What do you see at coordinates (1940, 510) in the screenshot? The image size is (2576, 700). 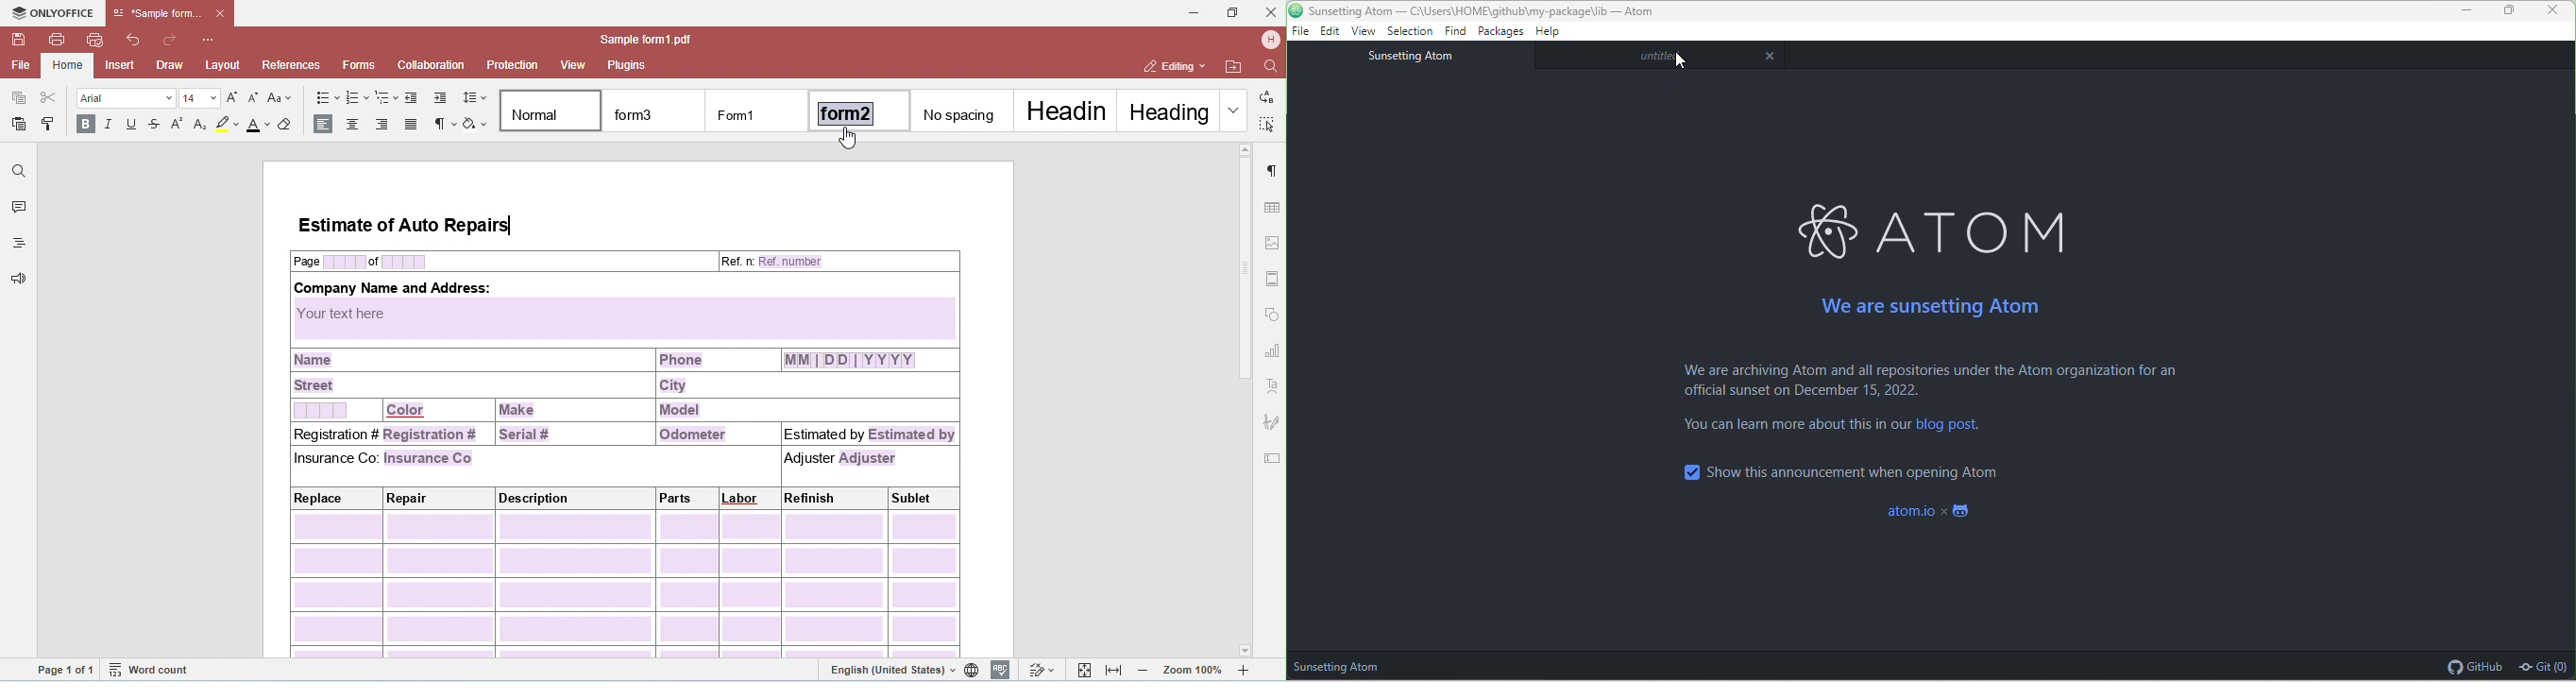 I see `atom.io` at bounding box center [1940, 510].